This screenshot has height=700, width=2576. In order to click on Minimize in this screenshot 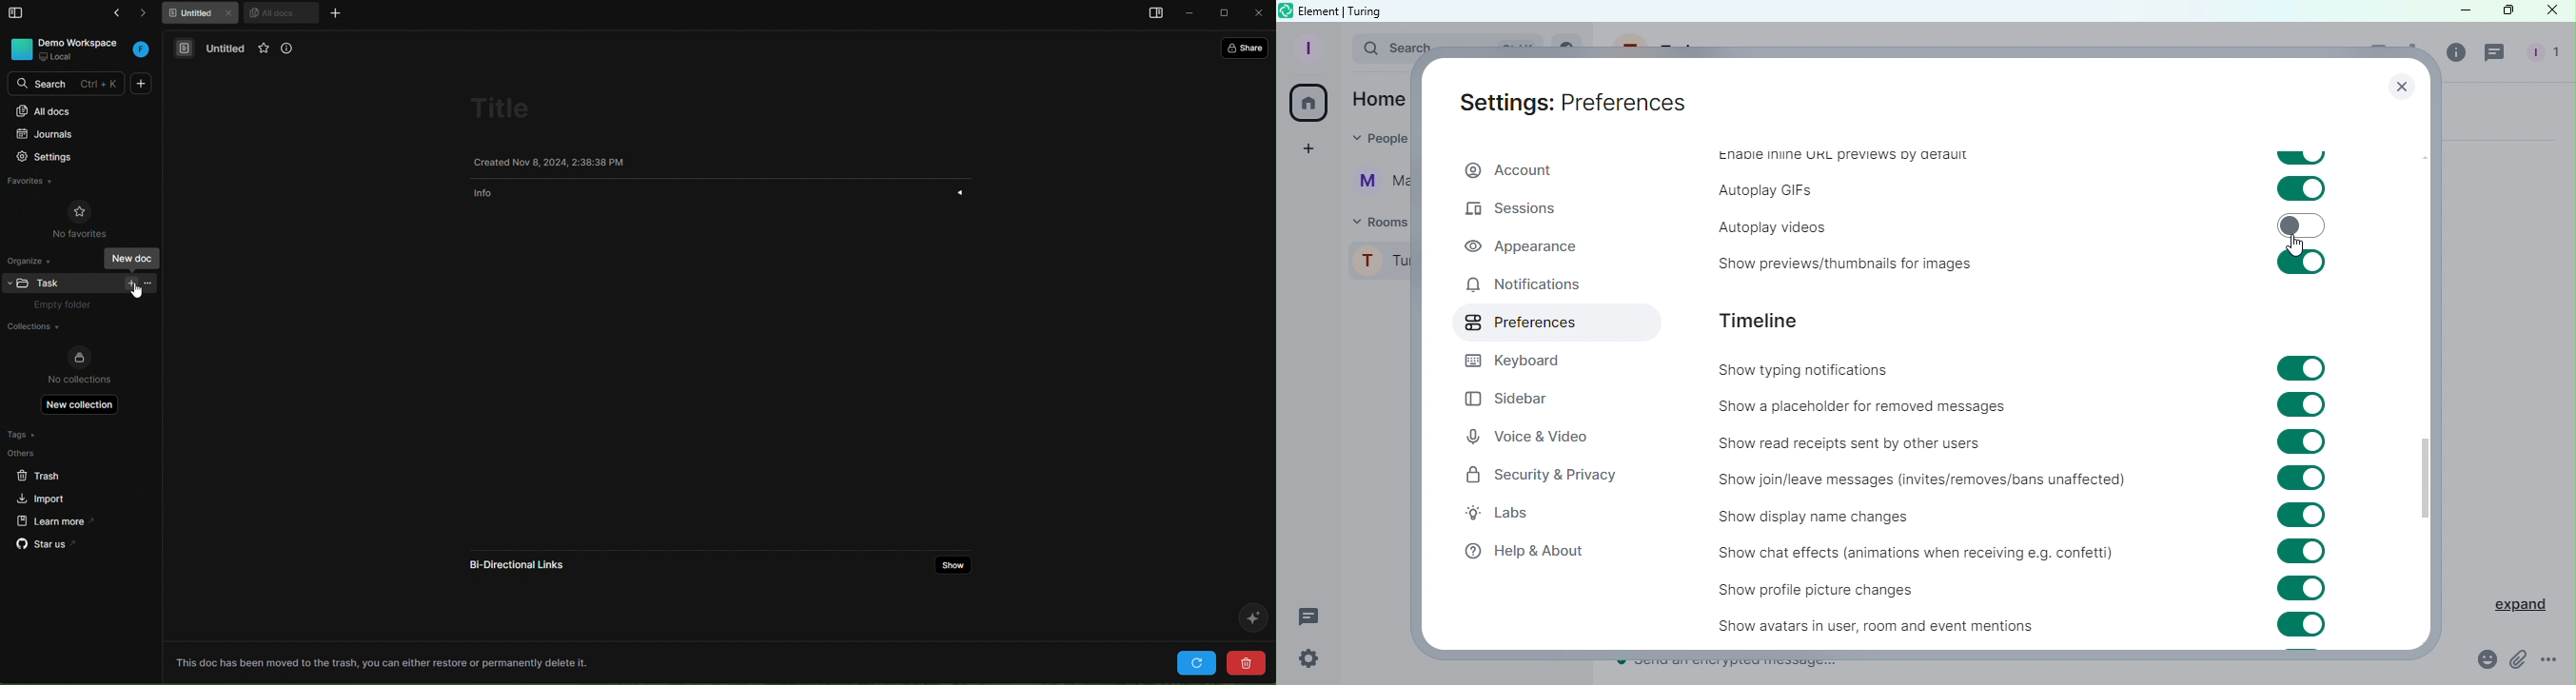, I will do `click(2453, 11)`.